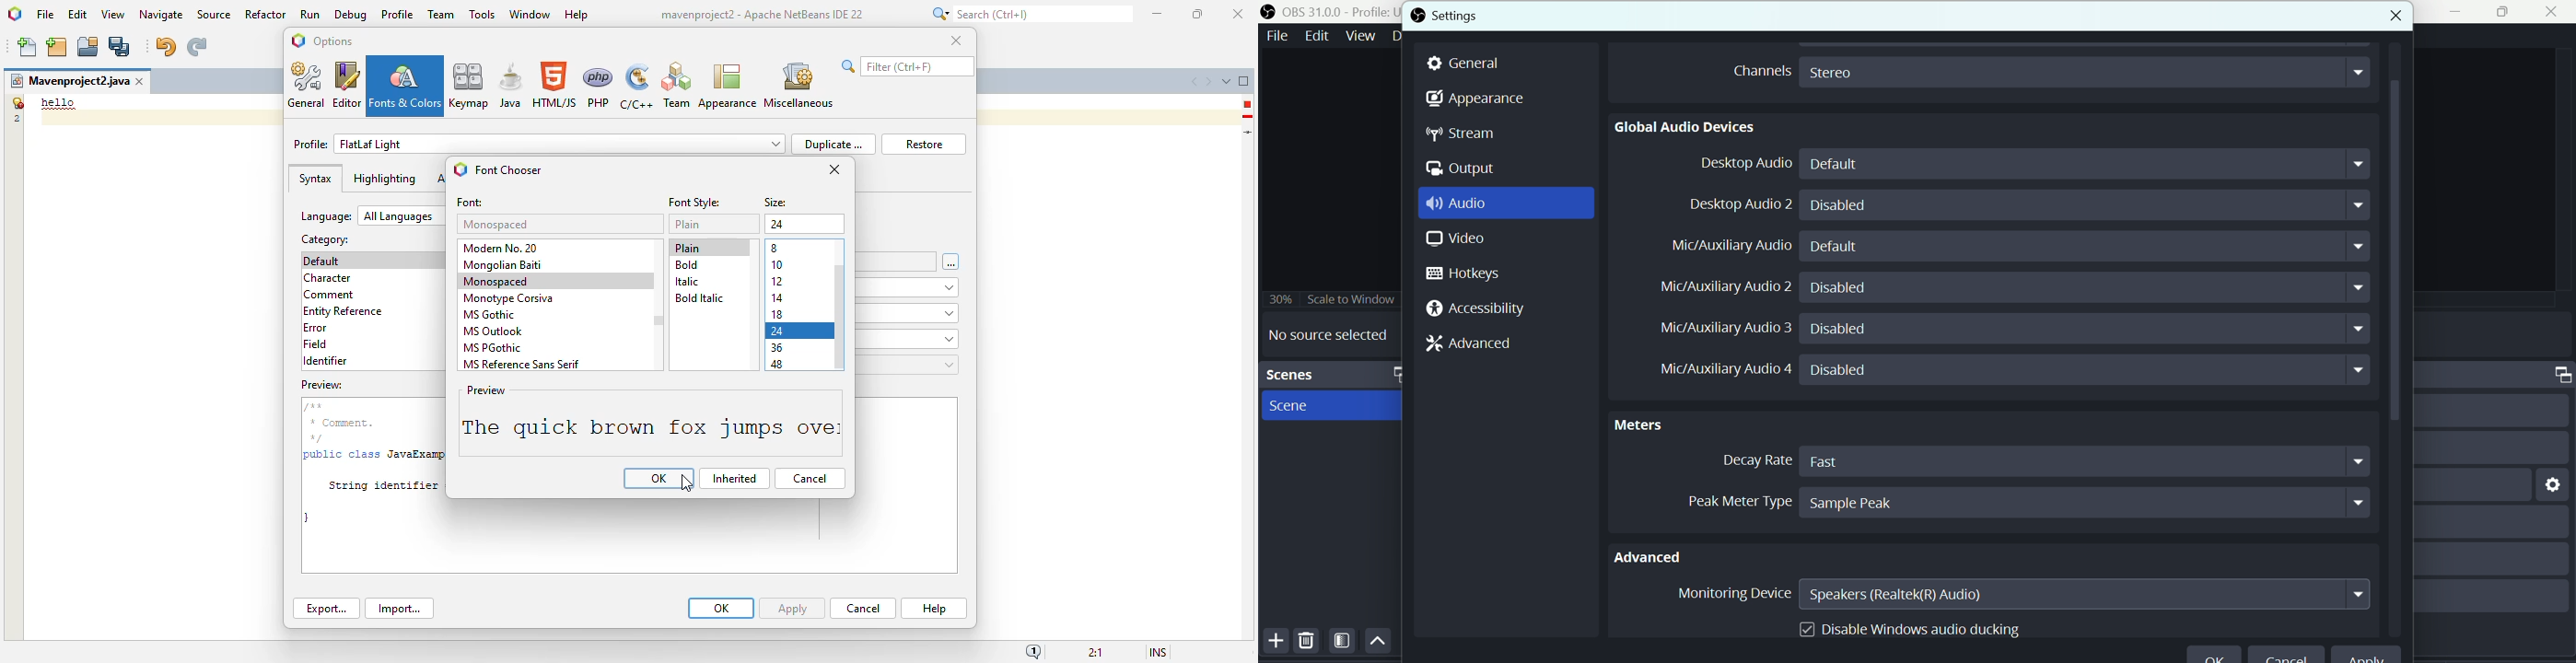 The image size is (2576, 672). I want to click on Scene, so click(1297, 408).